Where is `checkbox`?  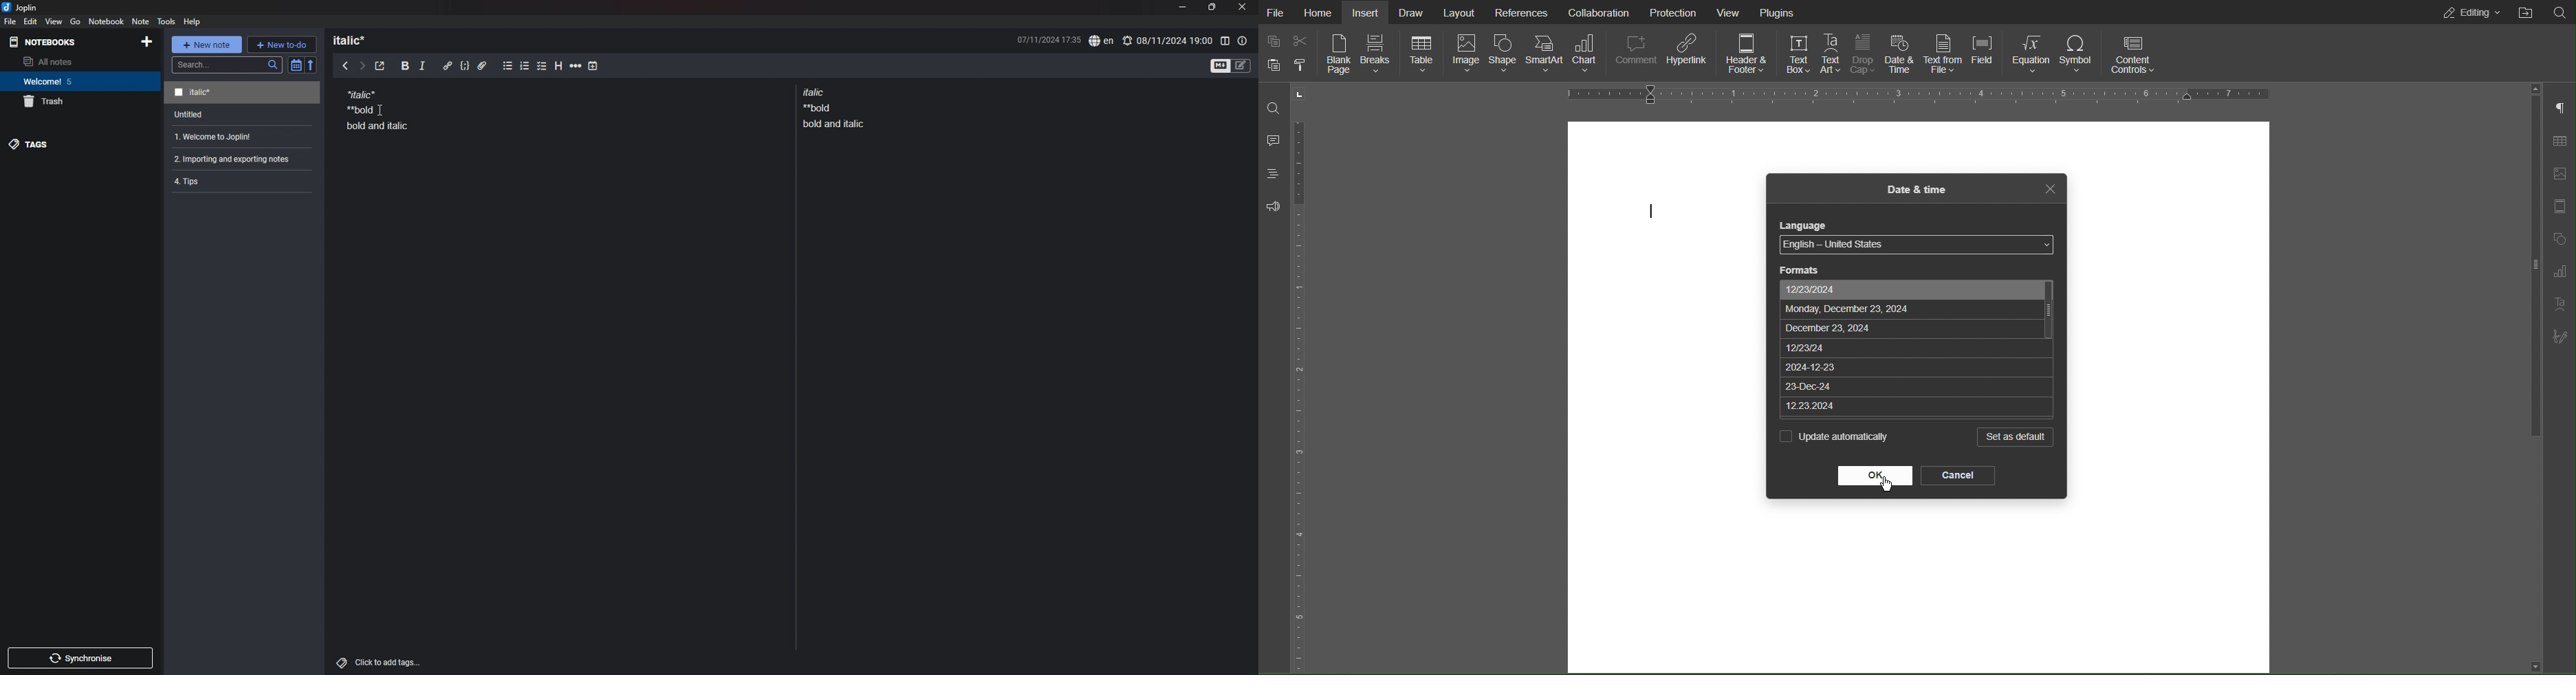 checkbox is located at coordinates (542, 67).